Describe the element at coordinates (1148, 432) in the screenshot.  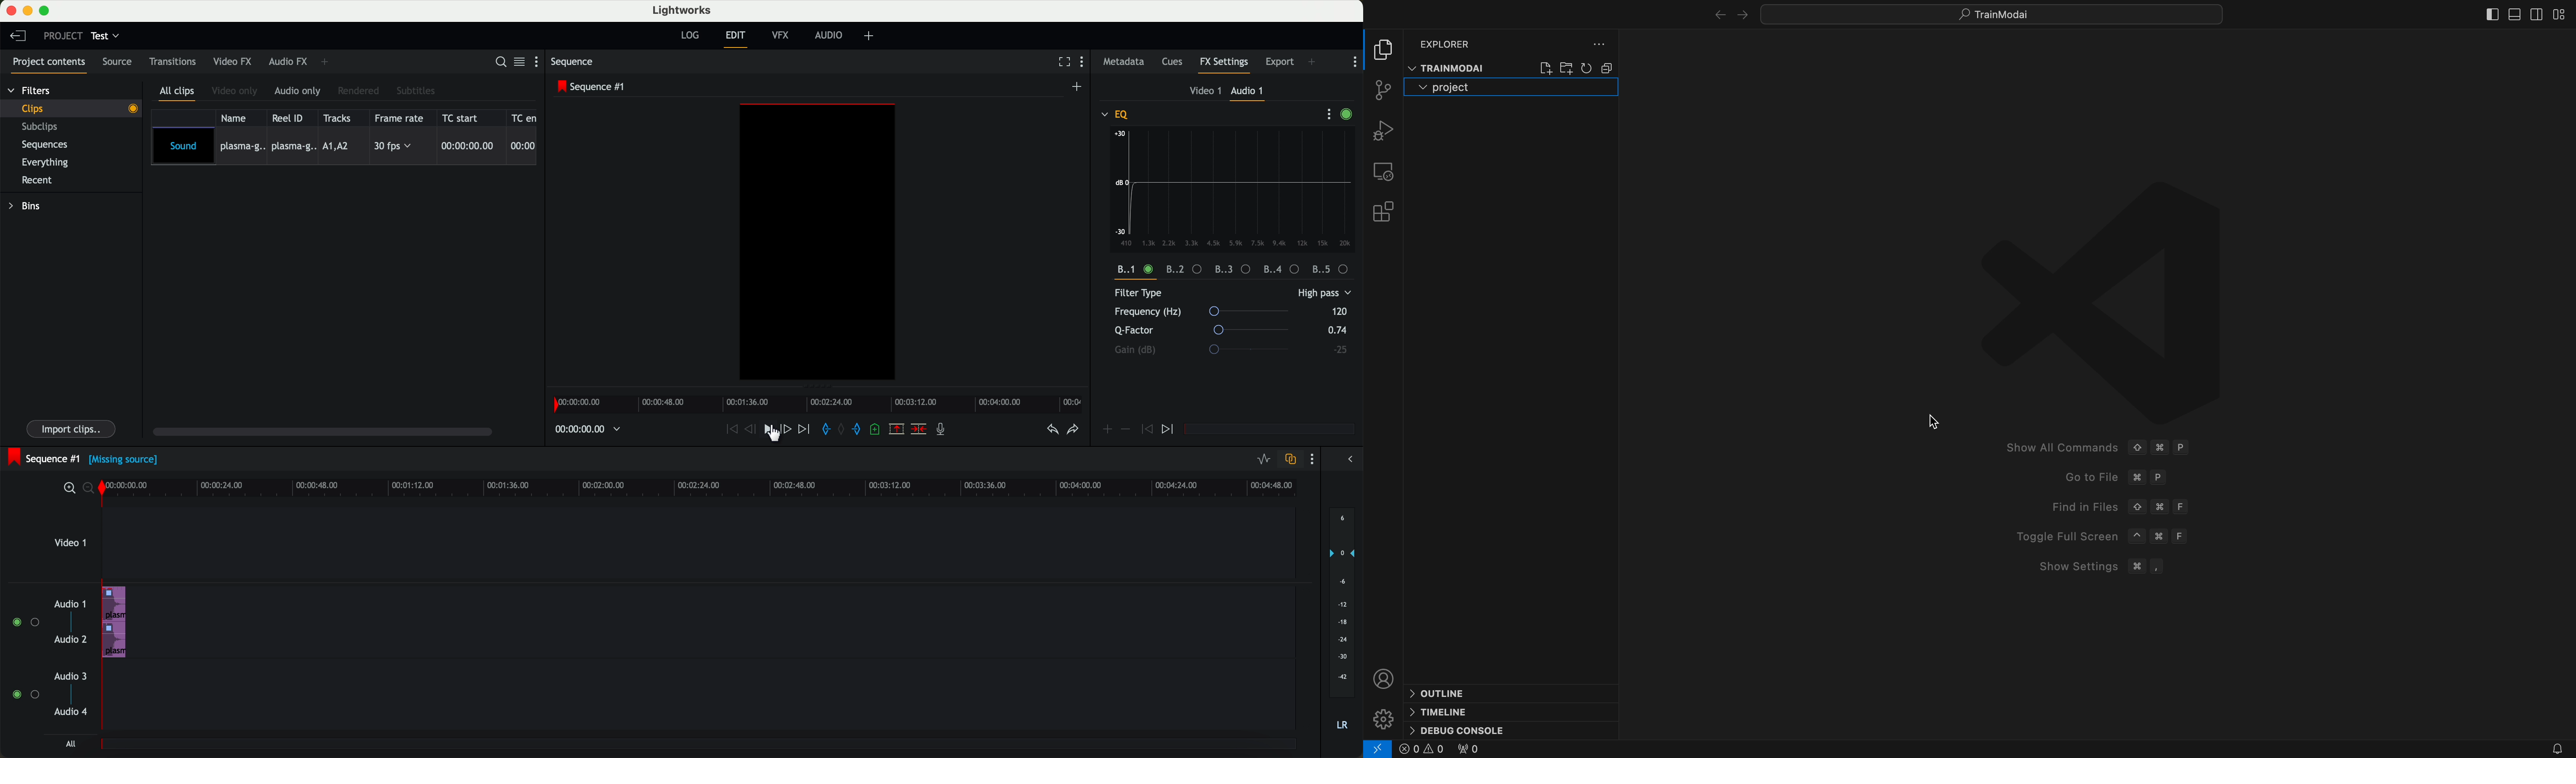
I see `jump to previous keyframe` at that location.